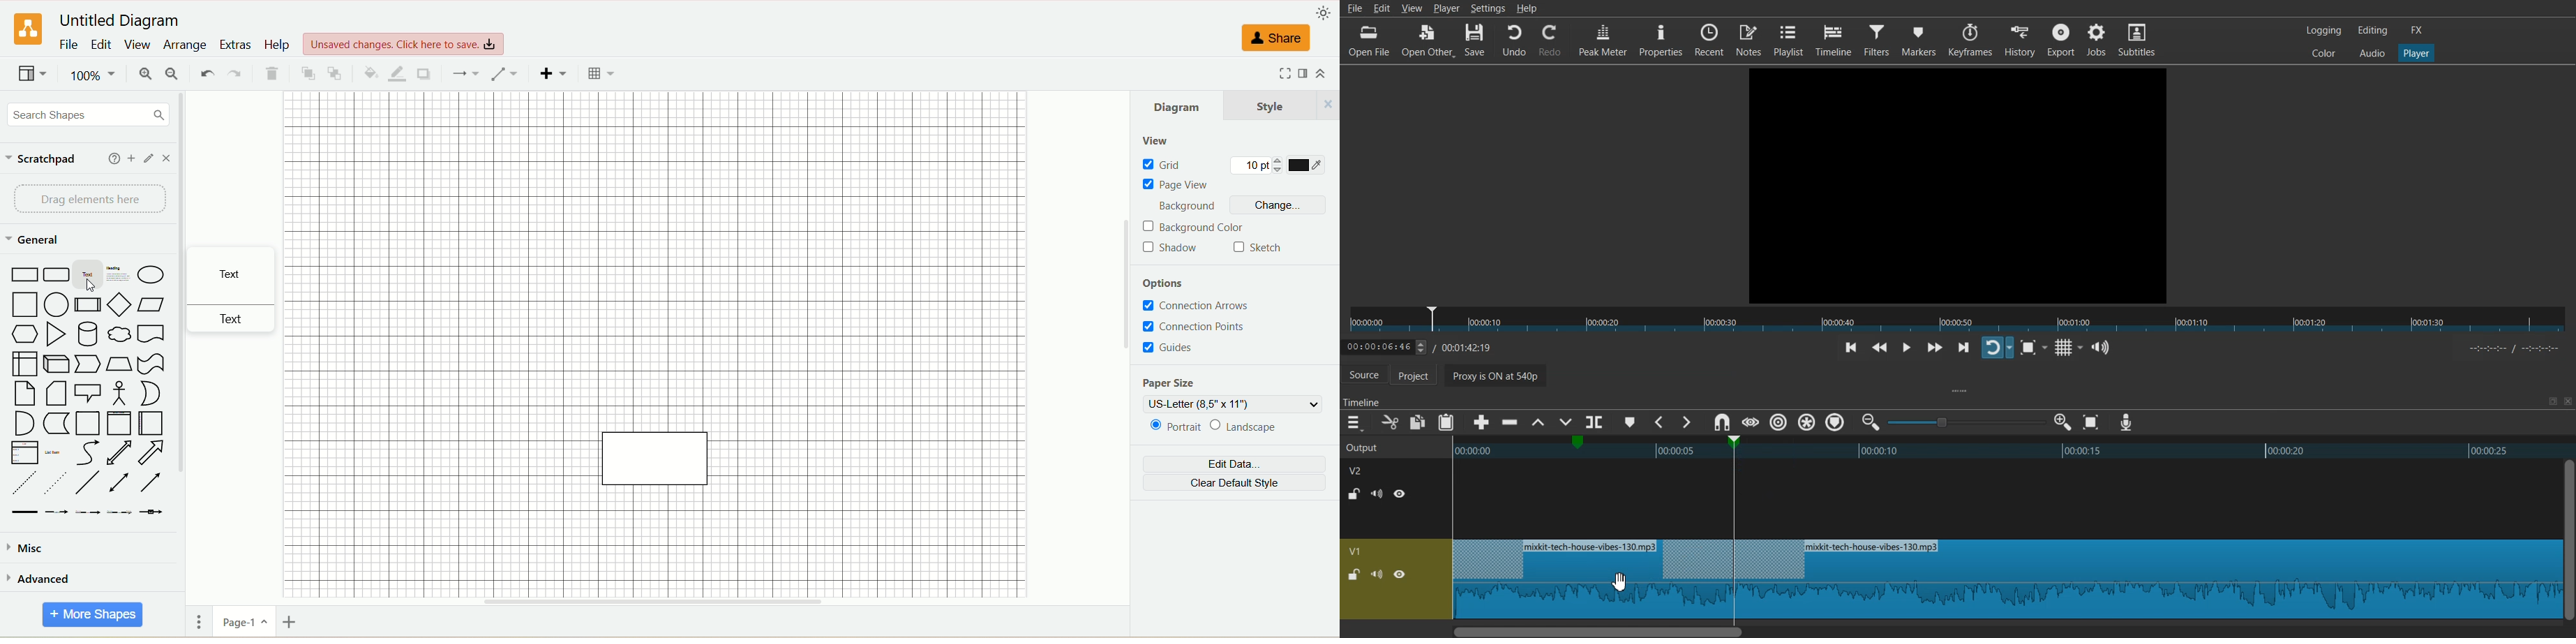 The height and width of the screenshot is (644, 2576). What do you see at coordinates (2062, 422) in the screenshot?
I see `Zoom timeline in` at bounding box center [2062, 422].